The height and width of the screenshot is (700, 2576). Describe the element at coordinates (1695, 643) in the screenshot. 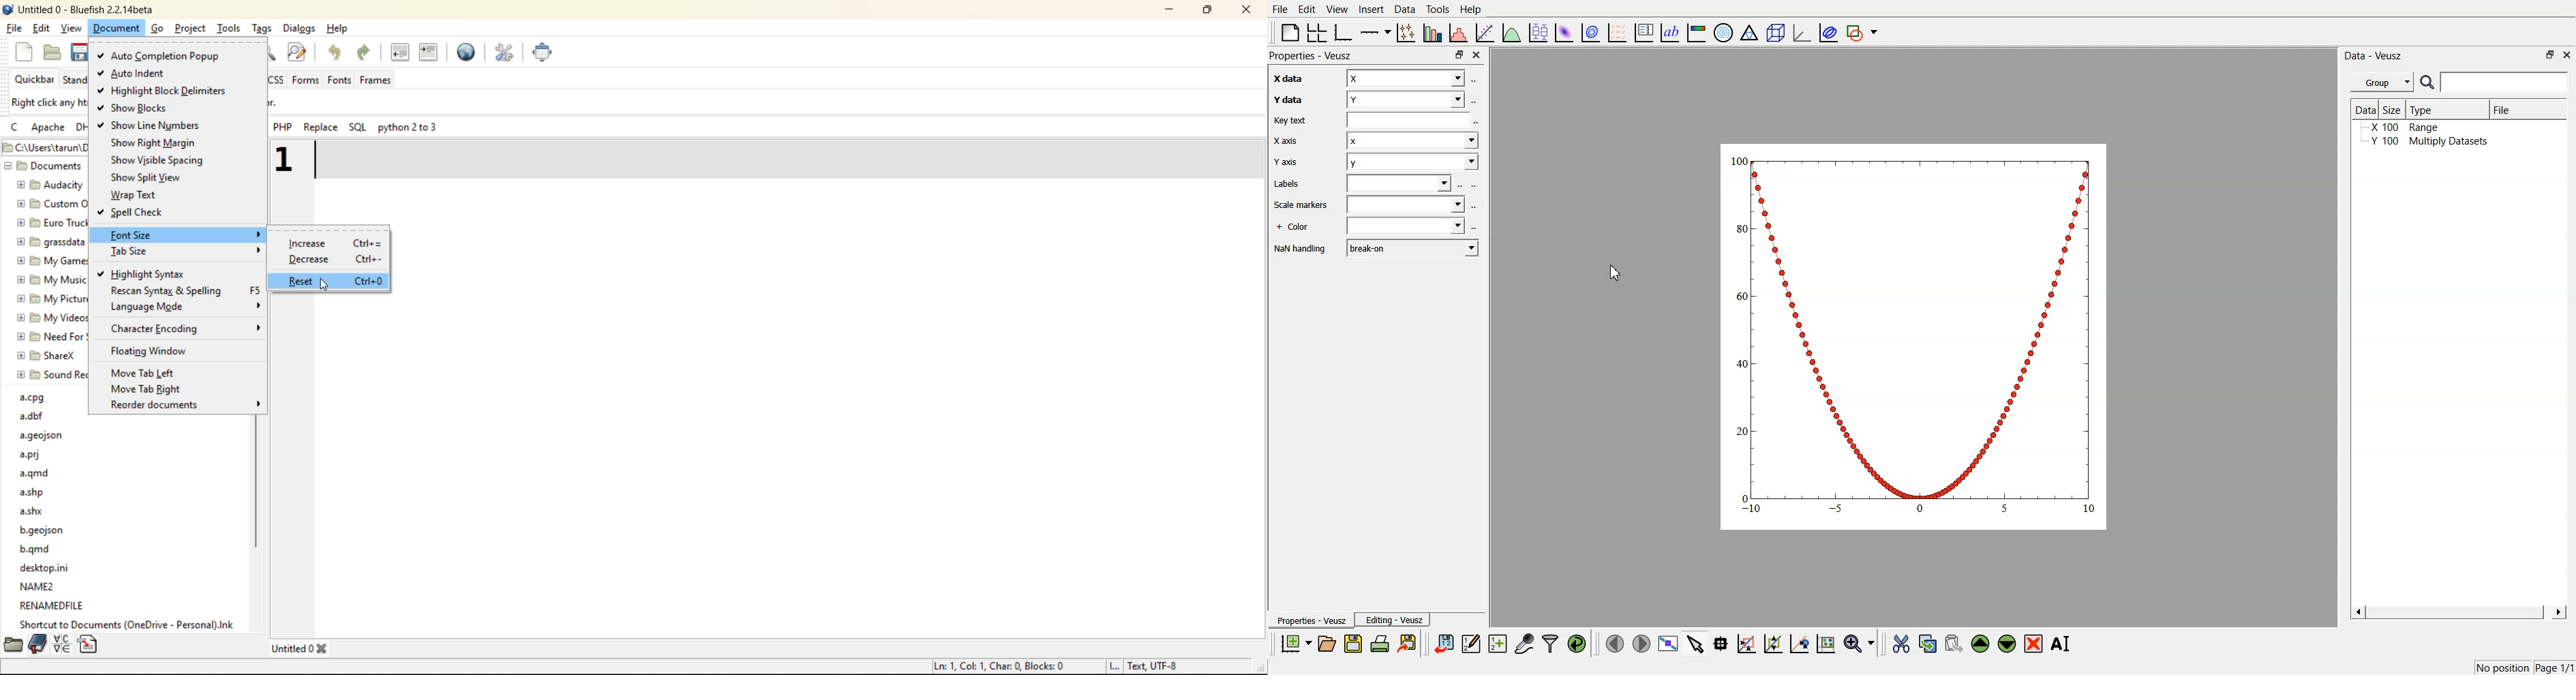

I see `select items` at that location.